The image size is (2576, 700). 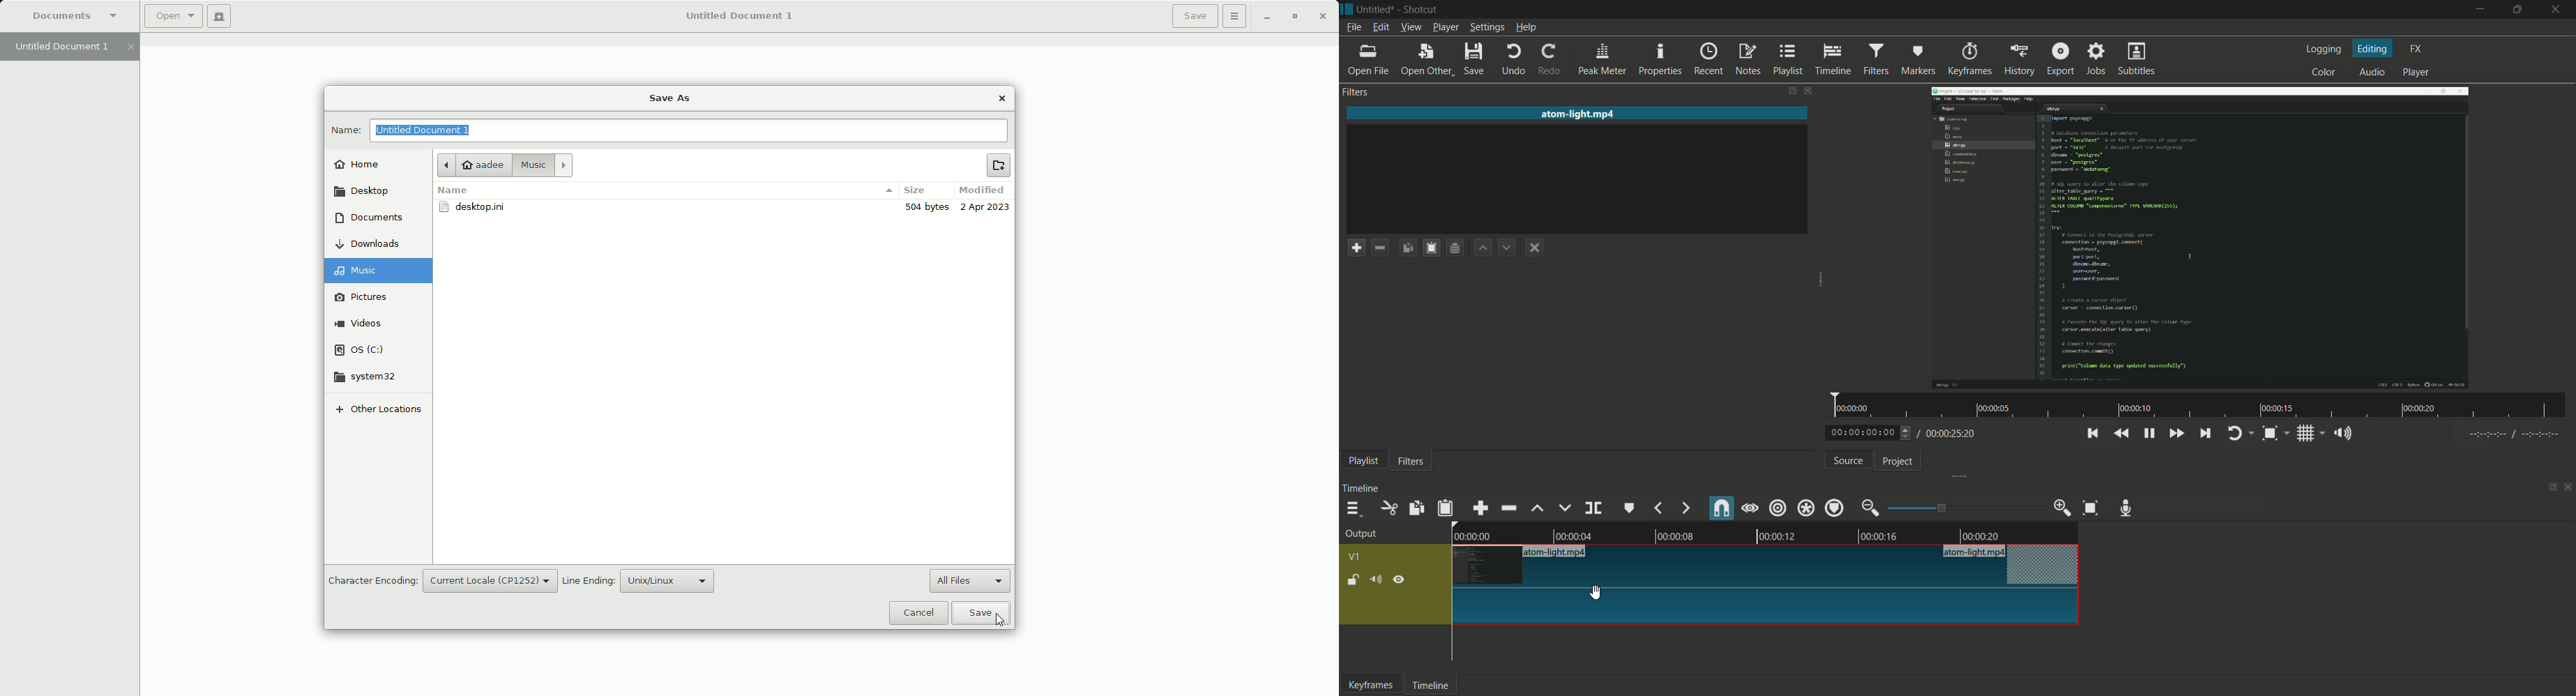 What do you see at coordinates (1949, 434) in the screenshot?
I see `total time` at bounding box center [1949, 434].